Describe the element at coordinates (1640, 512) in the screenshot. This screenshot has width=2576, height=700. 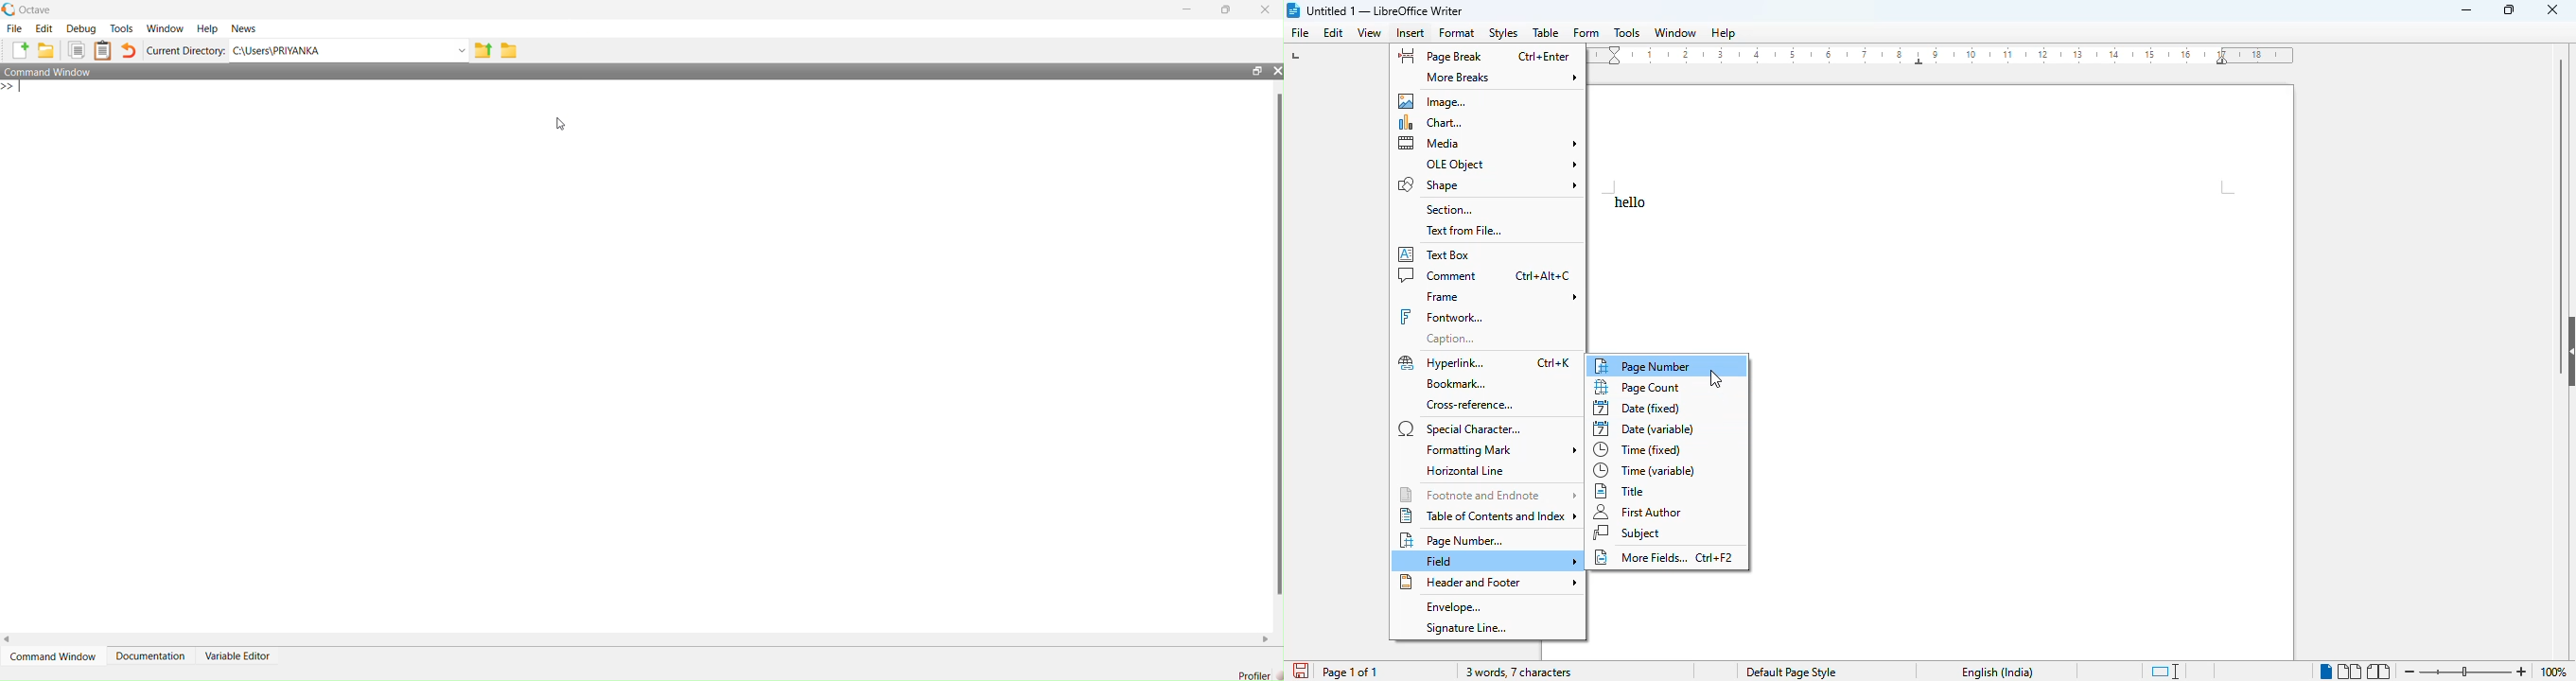
I see `first author` at that location.